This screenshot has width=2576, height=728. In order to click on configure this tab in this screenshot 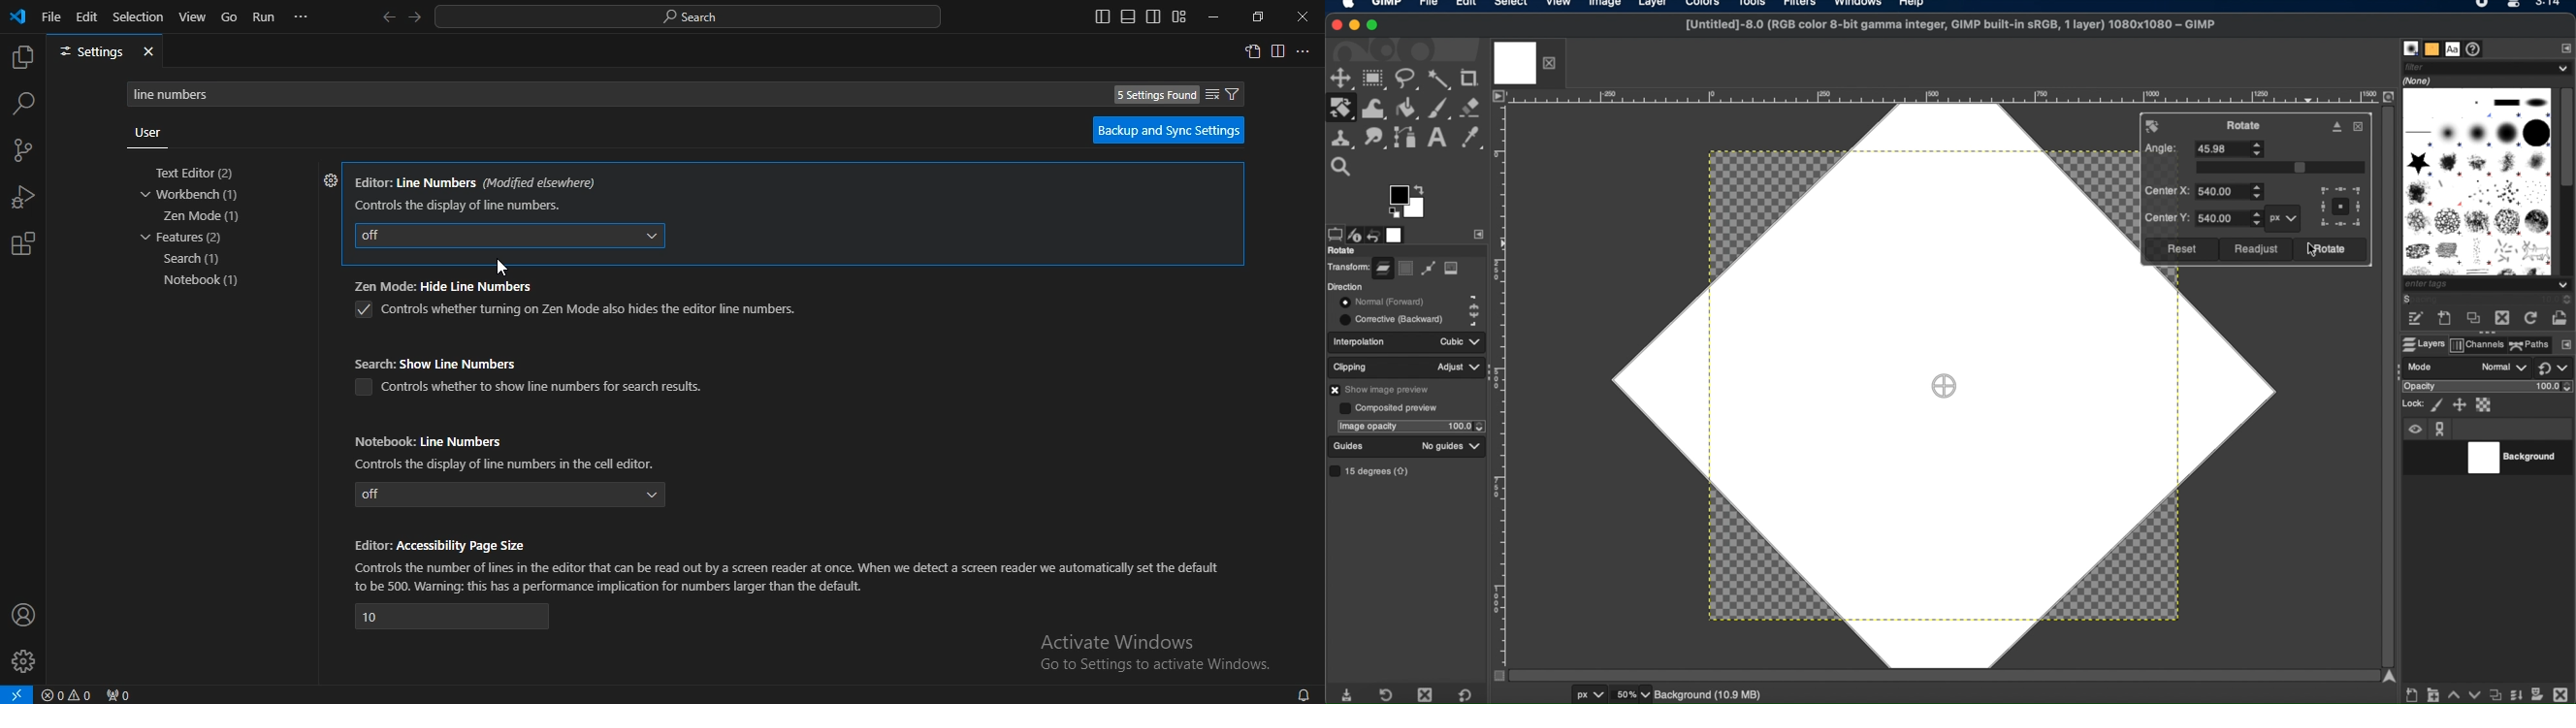, I will do `click(2564, 48)`.